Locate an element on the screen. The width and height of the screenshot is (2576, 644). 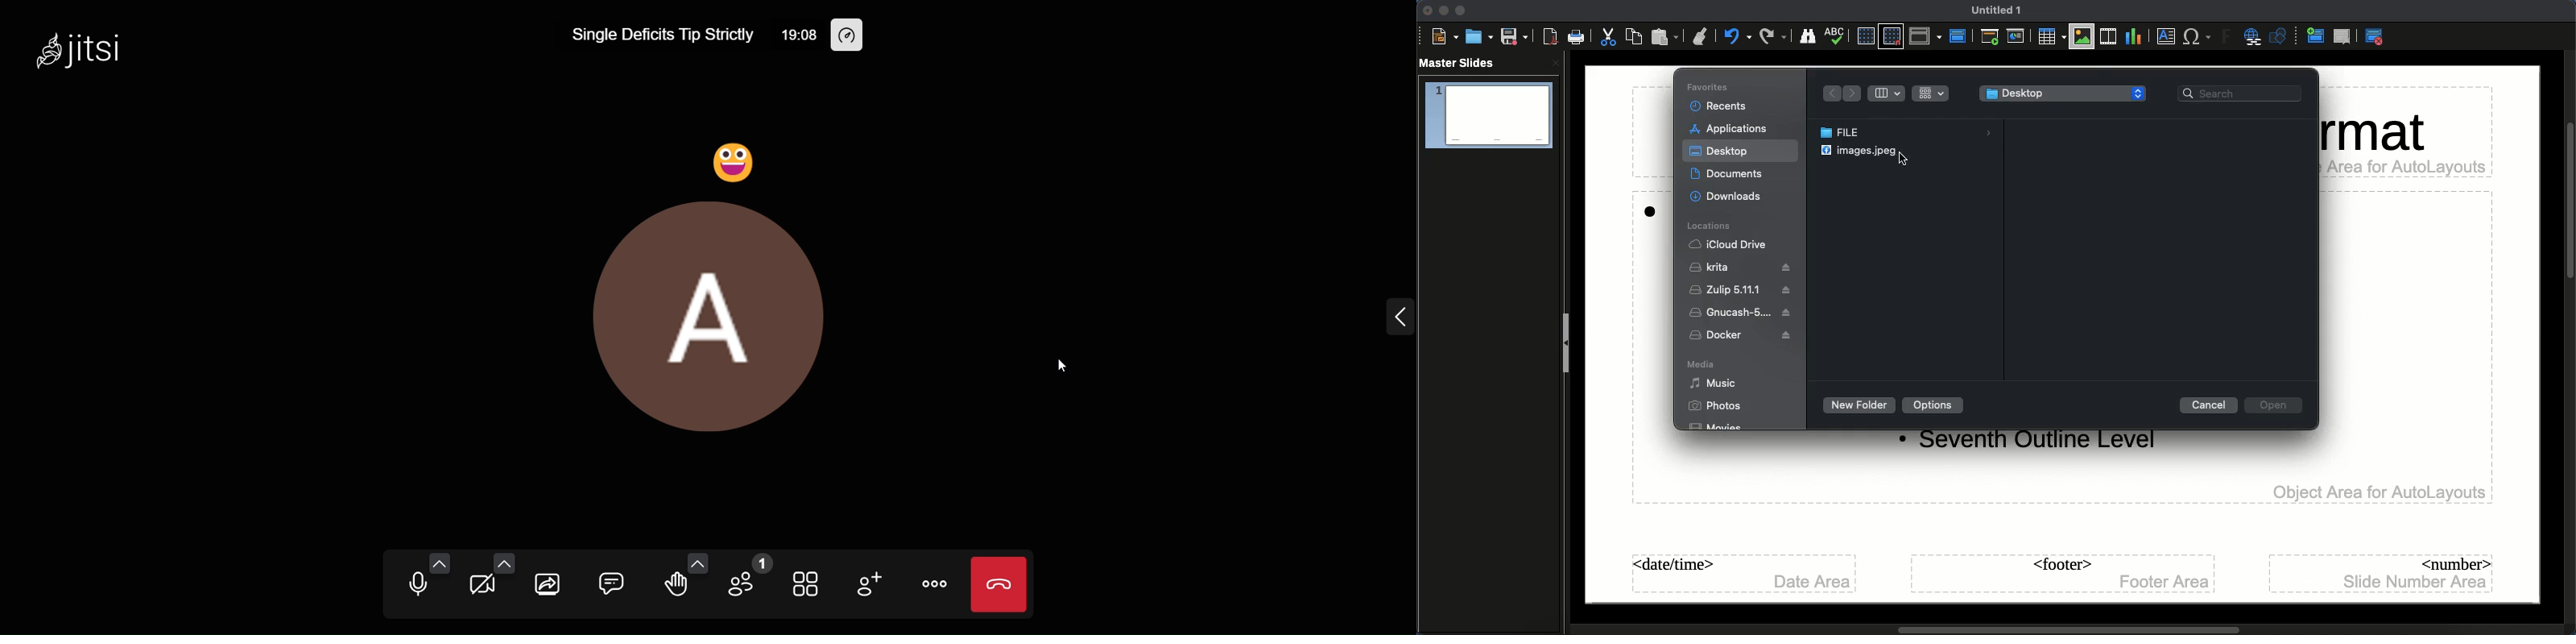
GNUCASH is located at coordinates (1741, 313).